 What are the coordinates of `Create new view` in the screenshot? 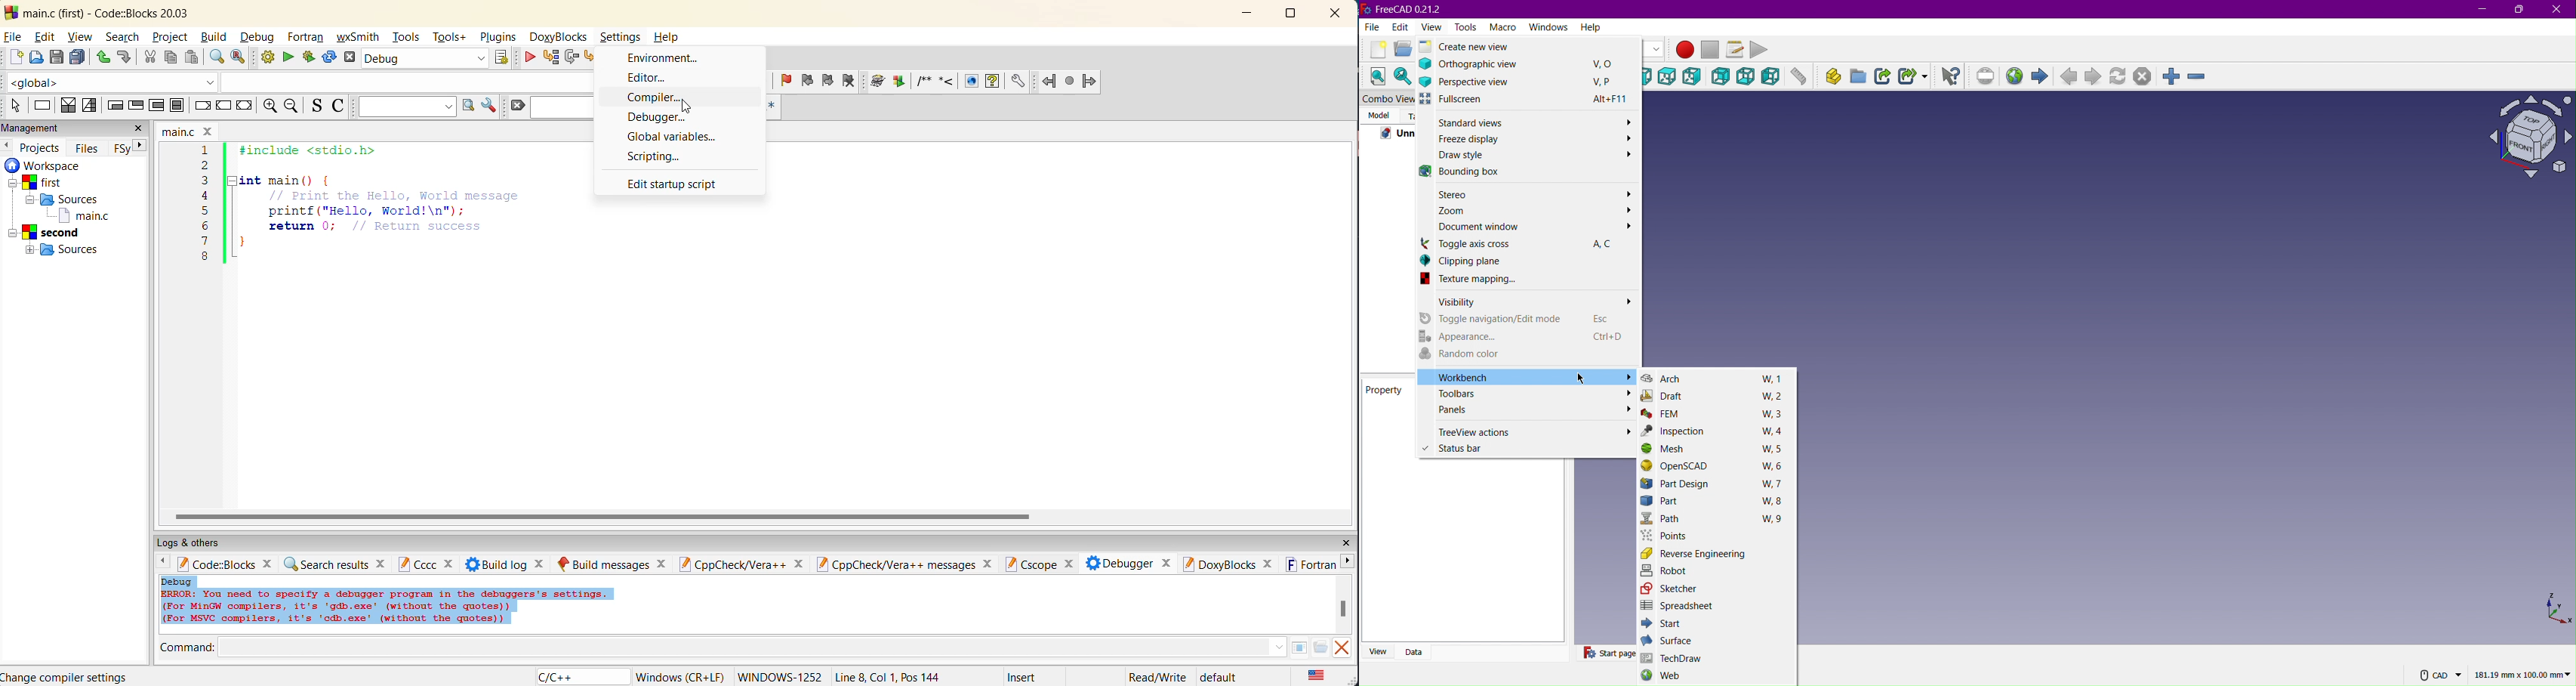 It's located at (1477, 47).